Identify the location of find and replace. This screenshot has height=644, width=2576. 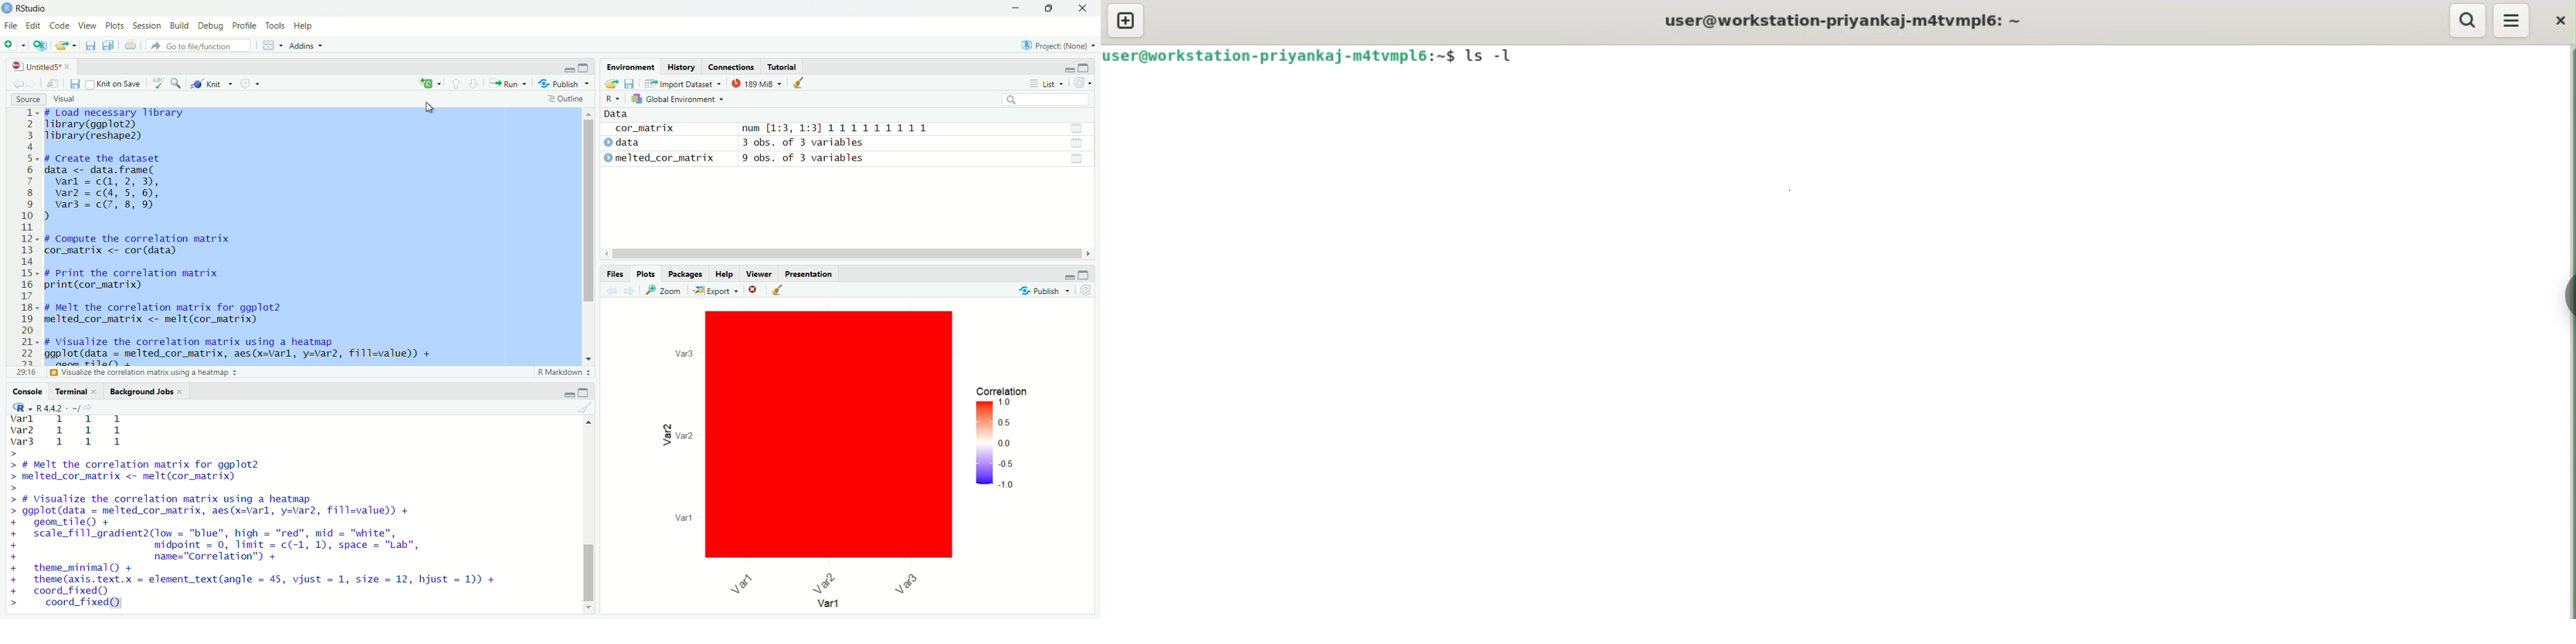
(176, 83).